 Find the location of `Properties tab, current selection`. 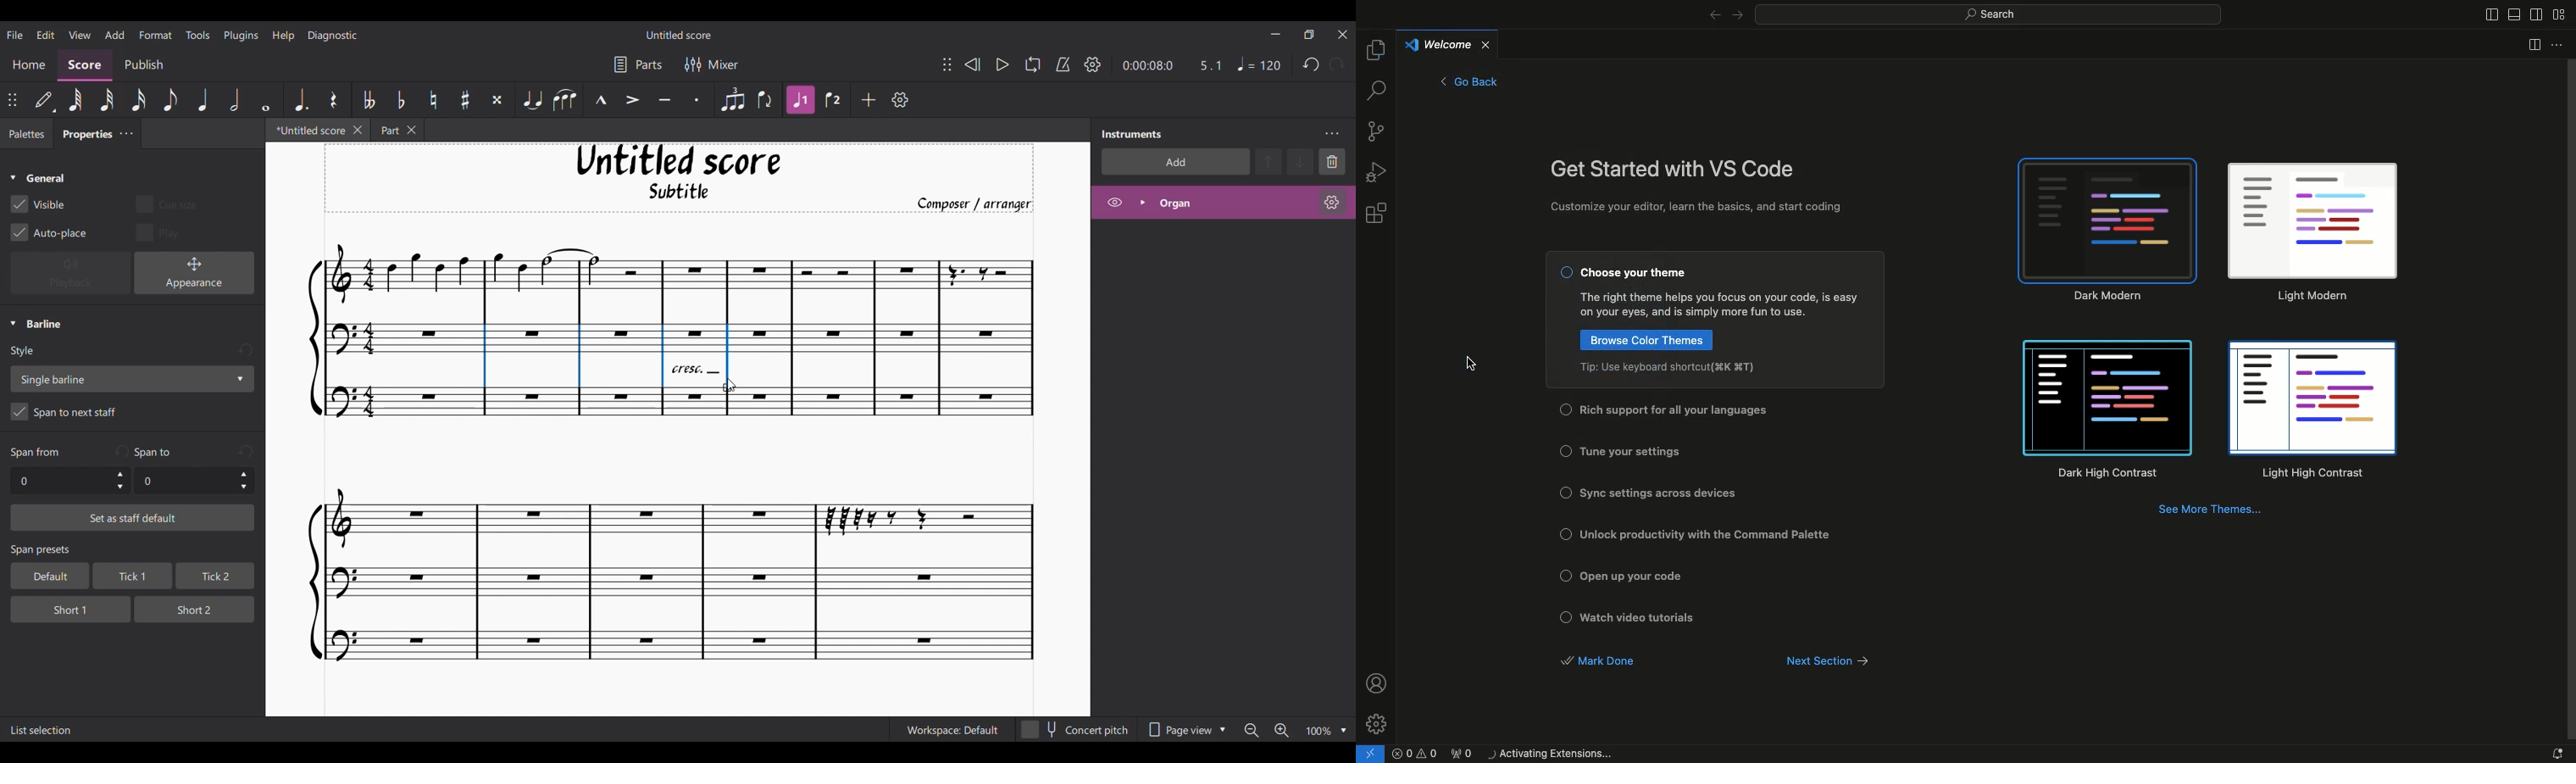

Properties tab, current selection is located at coordinates (83, 136).